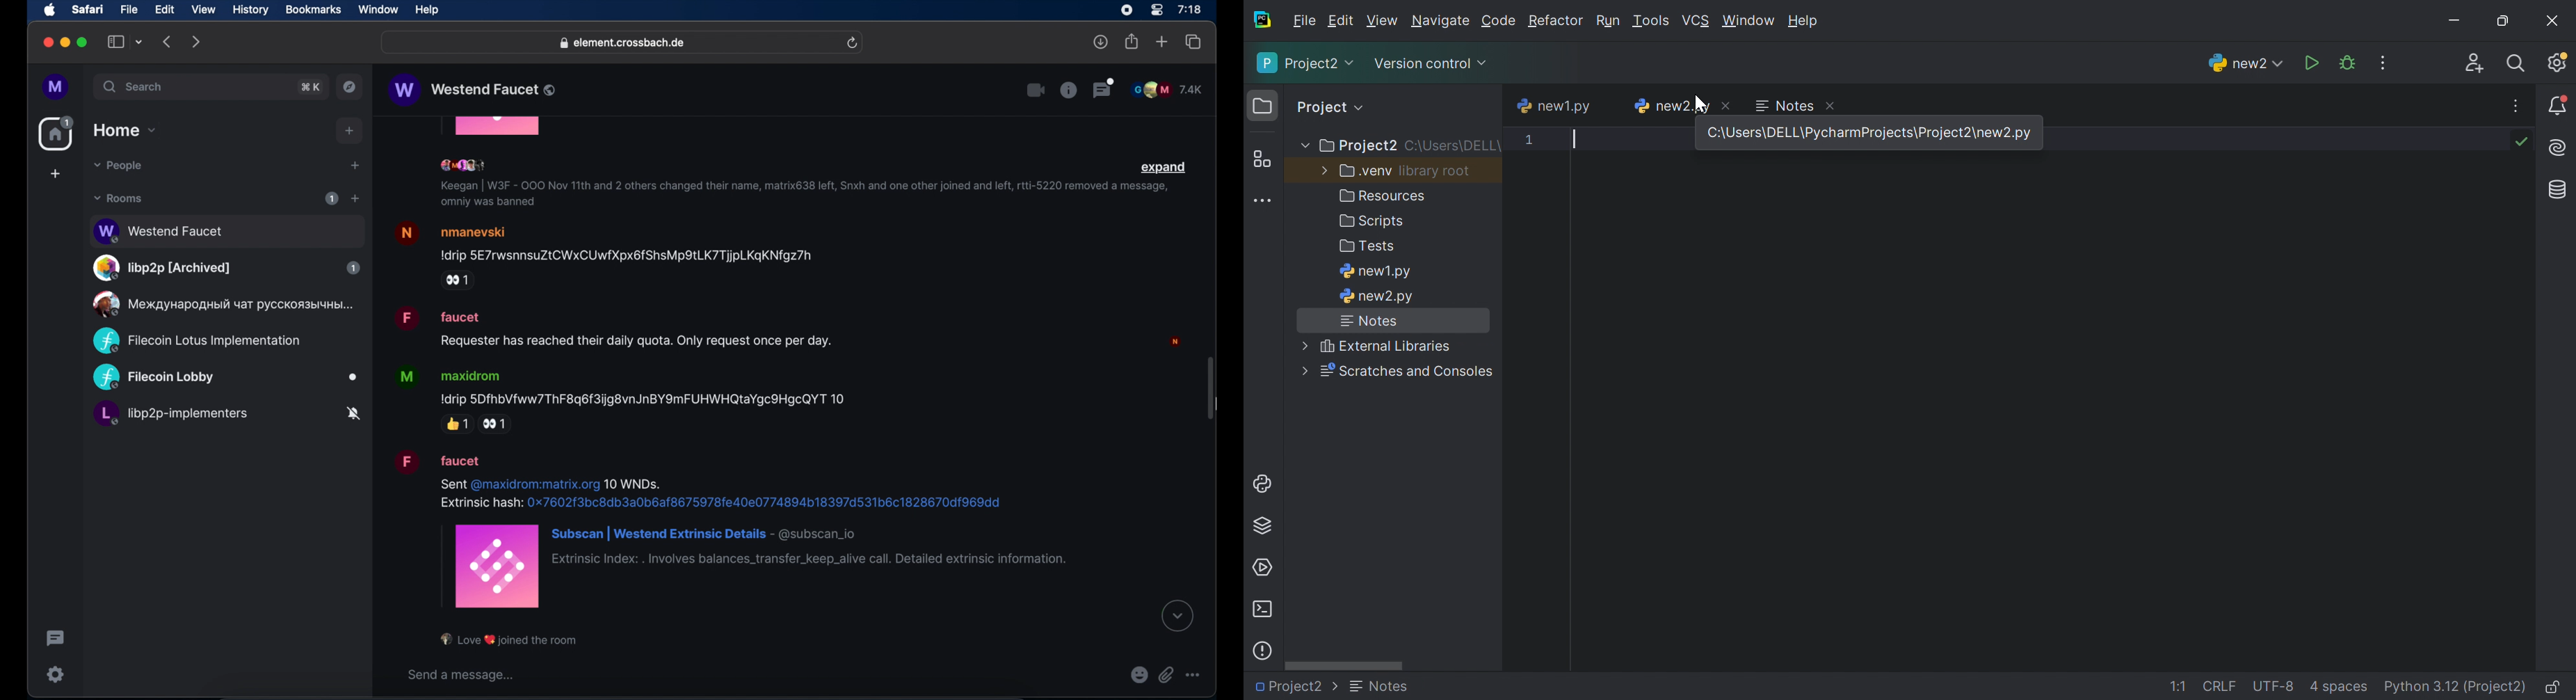 The height and width of the screenshot is (700, 2576). What do you see at coordinates (466, 166) in the screenshot?
I see `participants` at bounding box center [466, 166].